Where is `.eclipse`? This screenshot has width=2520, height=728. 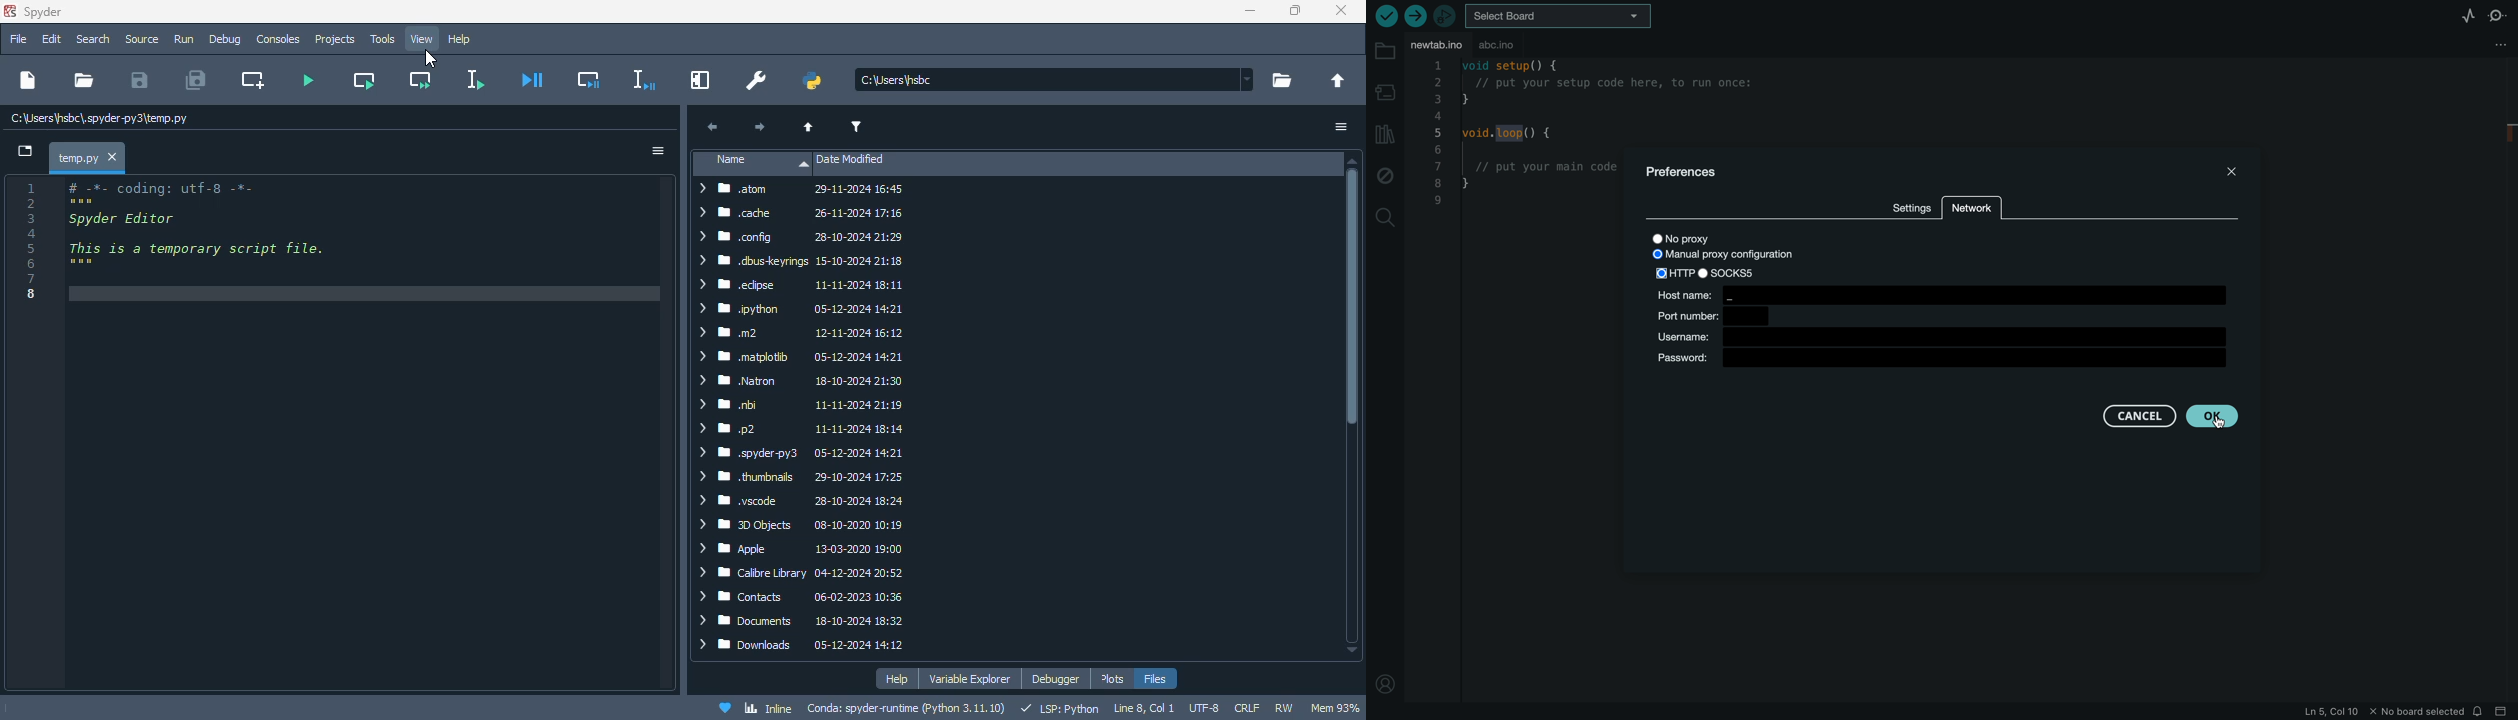
.eclipse is located at coordinates (801, 285).